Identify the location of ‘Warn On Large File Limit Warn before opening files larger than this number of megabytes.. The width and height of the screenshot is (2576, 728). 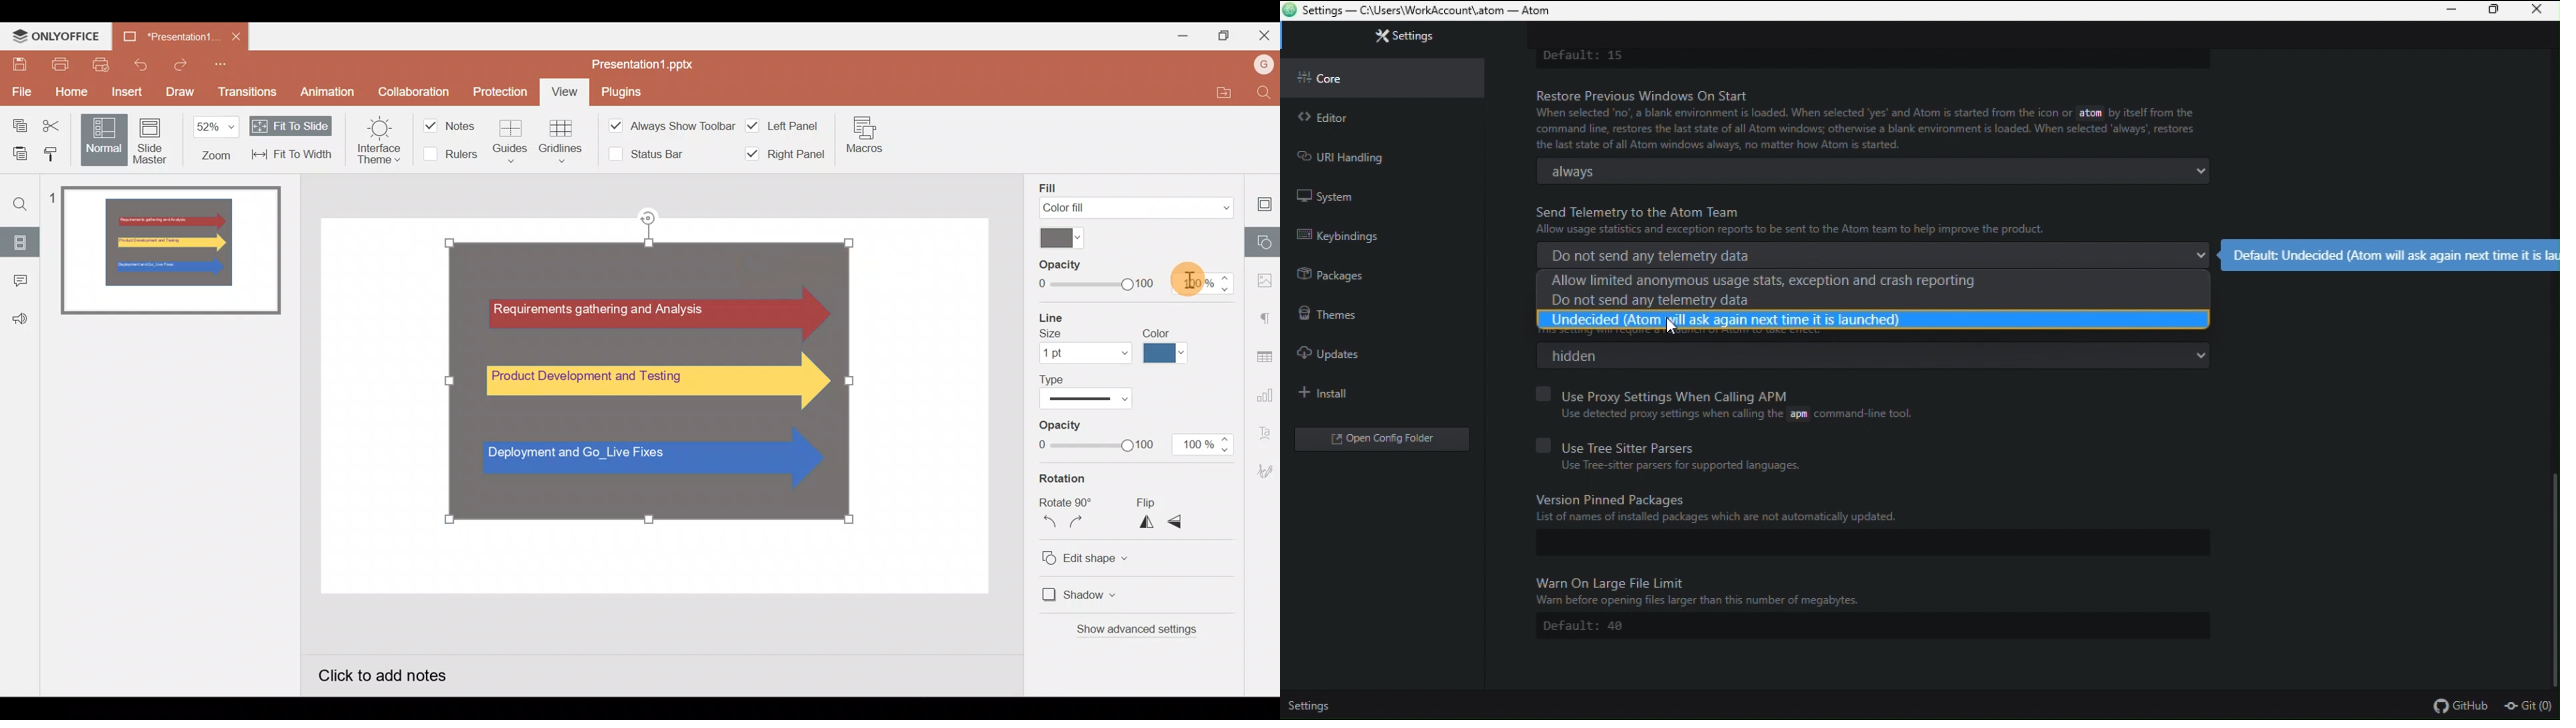
(1699, 588).